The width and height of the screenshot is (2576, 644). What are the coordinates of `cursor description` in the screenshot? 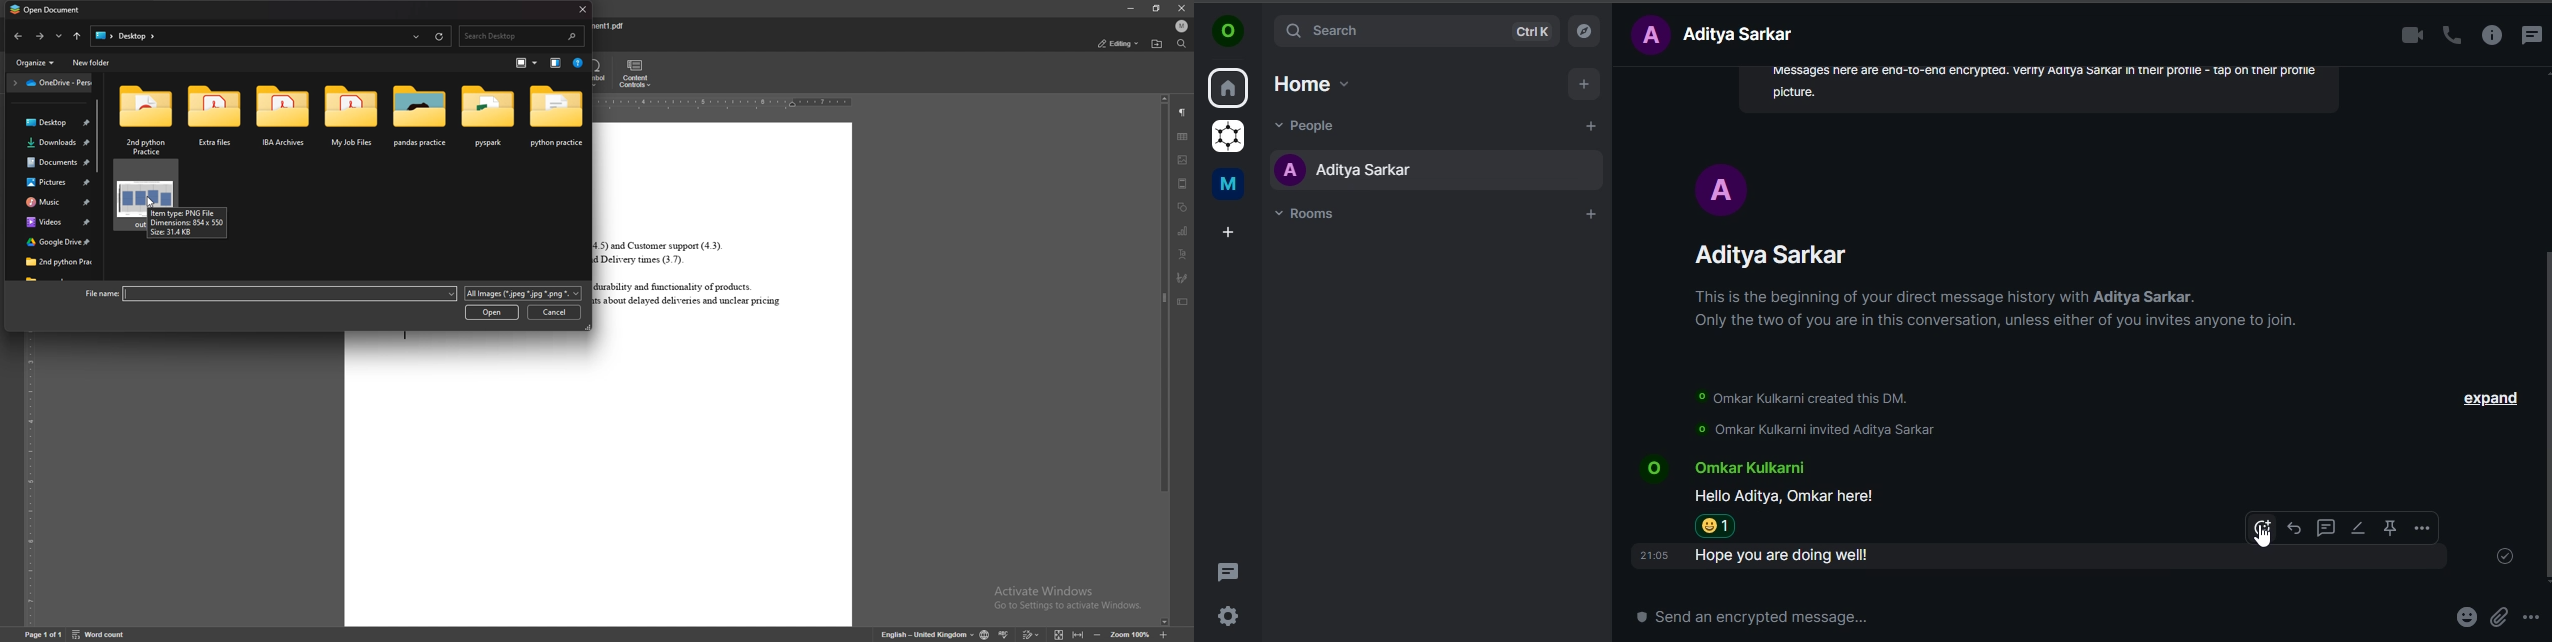 It's located at (185, 222).